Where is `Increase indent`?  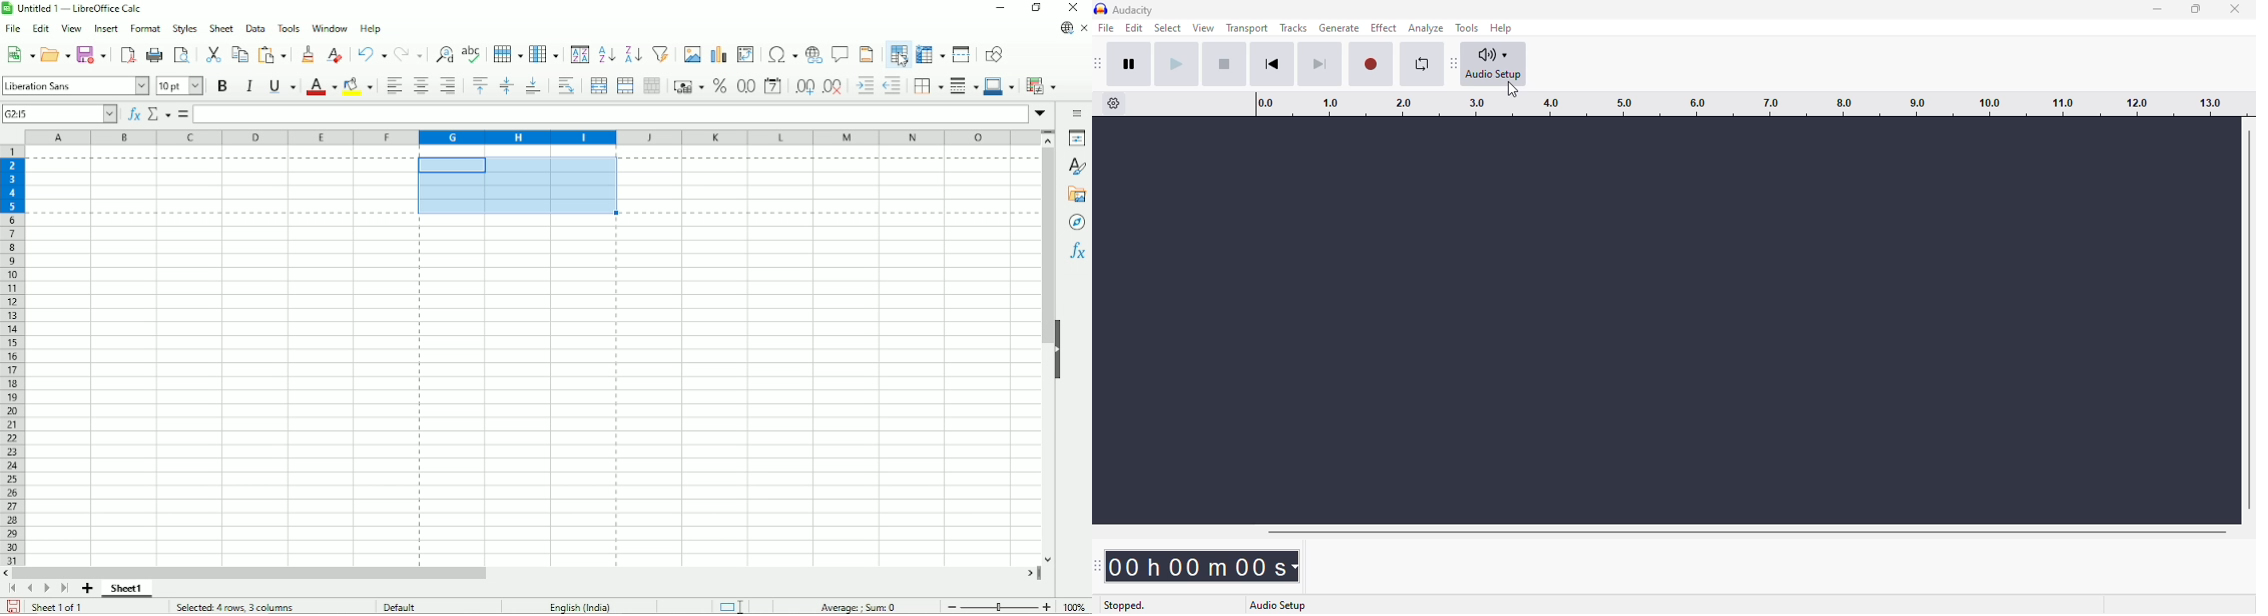 Increase indent is located at coordinates (863, 87).